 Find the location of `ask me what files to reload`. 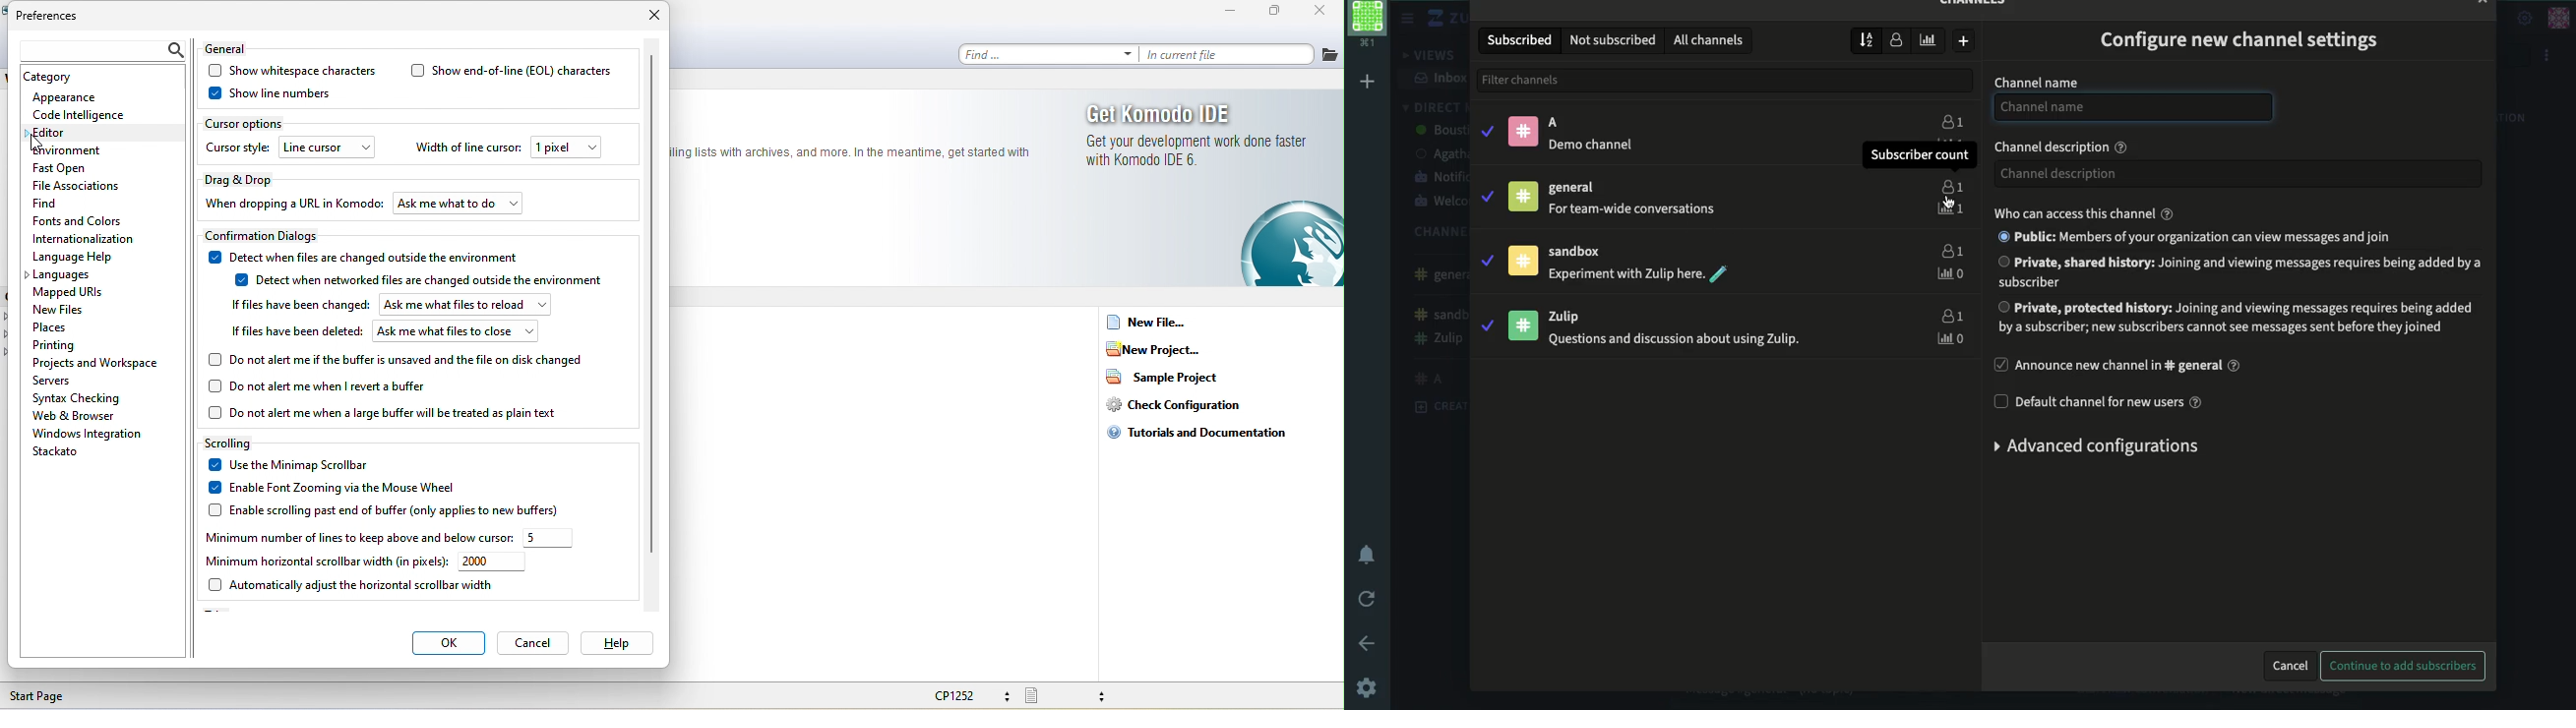

ask me what files to reload is located at coordinates (465, 305).